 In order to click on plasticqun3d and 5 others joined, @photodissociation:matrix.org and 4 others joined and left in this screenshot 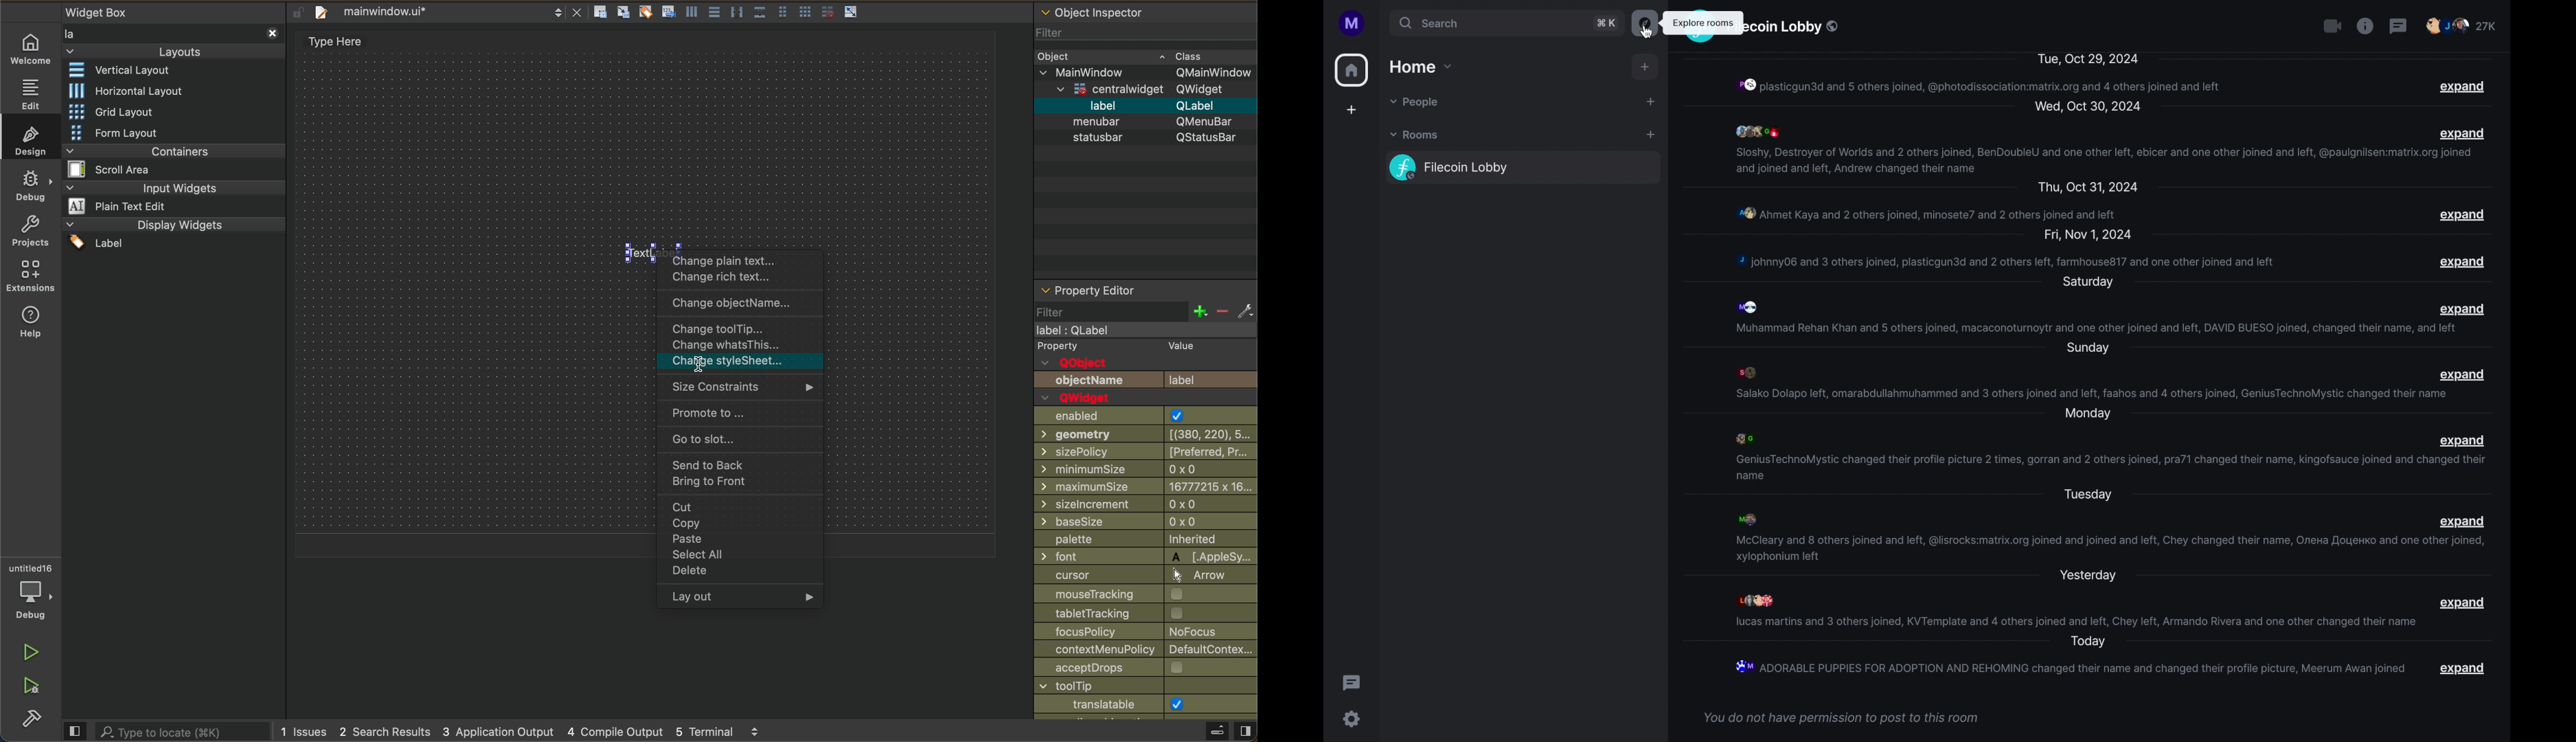, I will do `click(1980, 85)`.